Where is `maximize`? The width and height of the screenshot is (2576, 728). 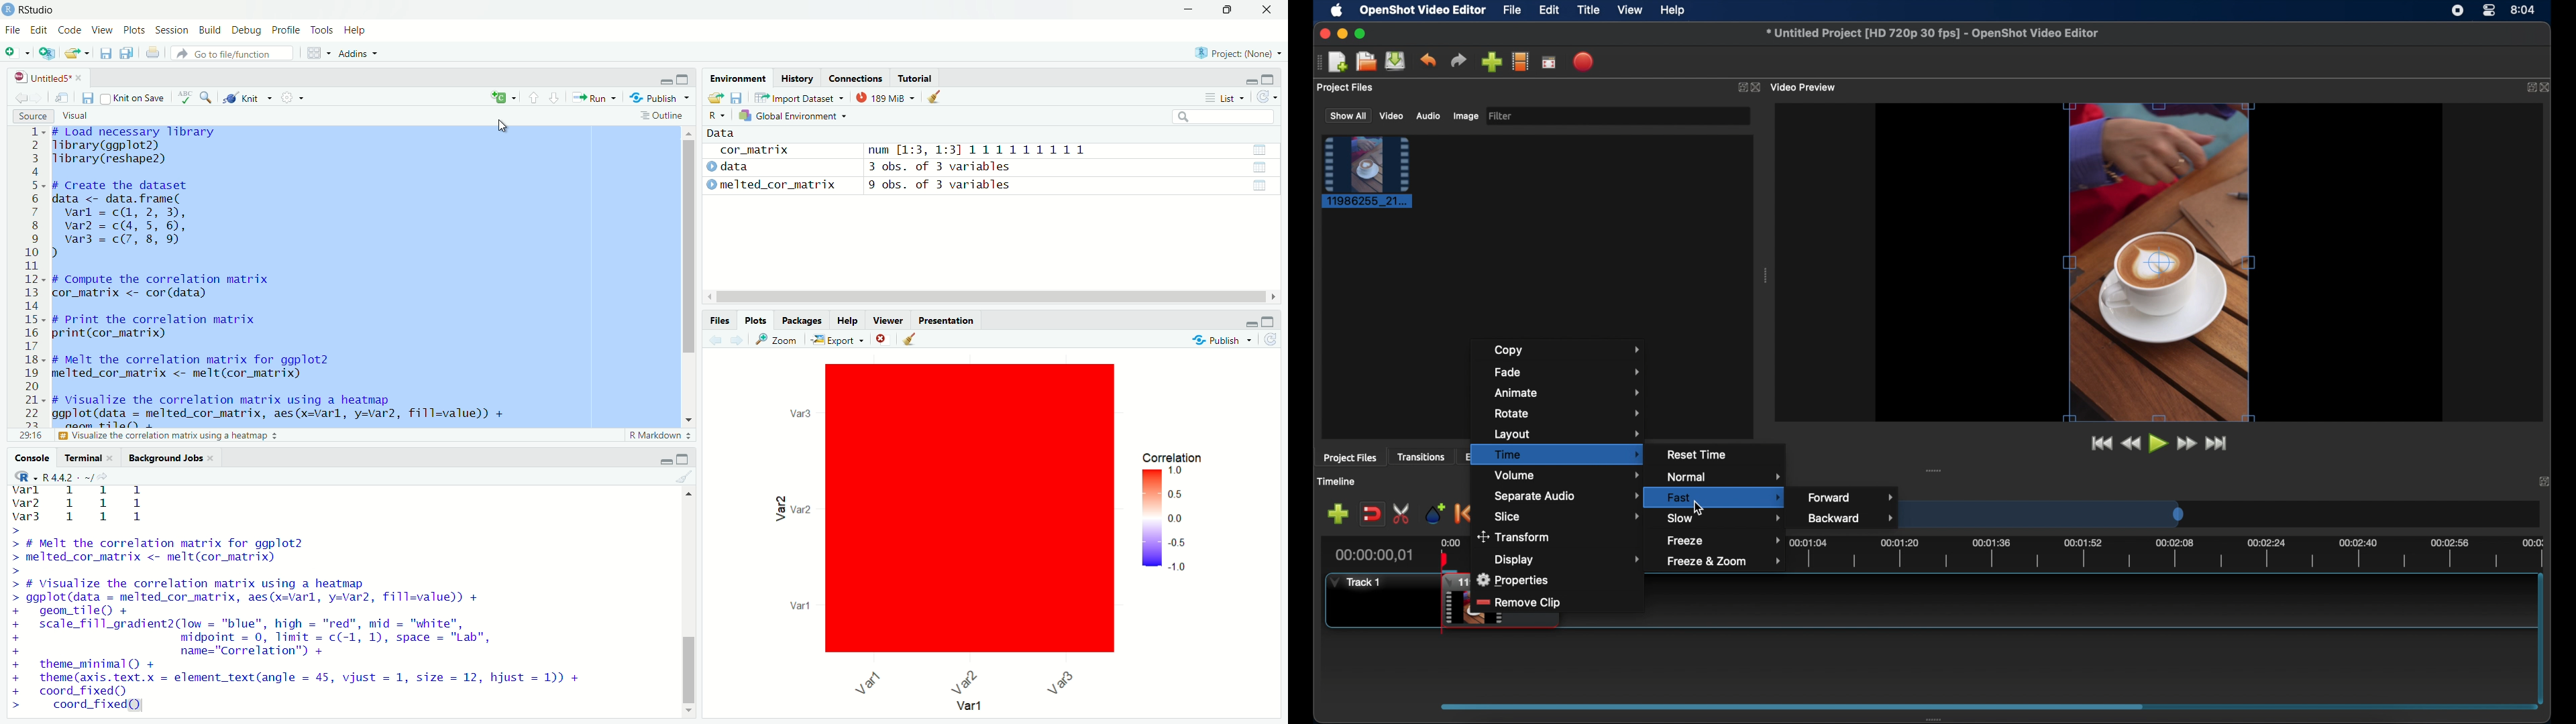
maximize is located at coordinates (1269, 80).